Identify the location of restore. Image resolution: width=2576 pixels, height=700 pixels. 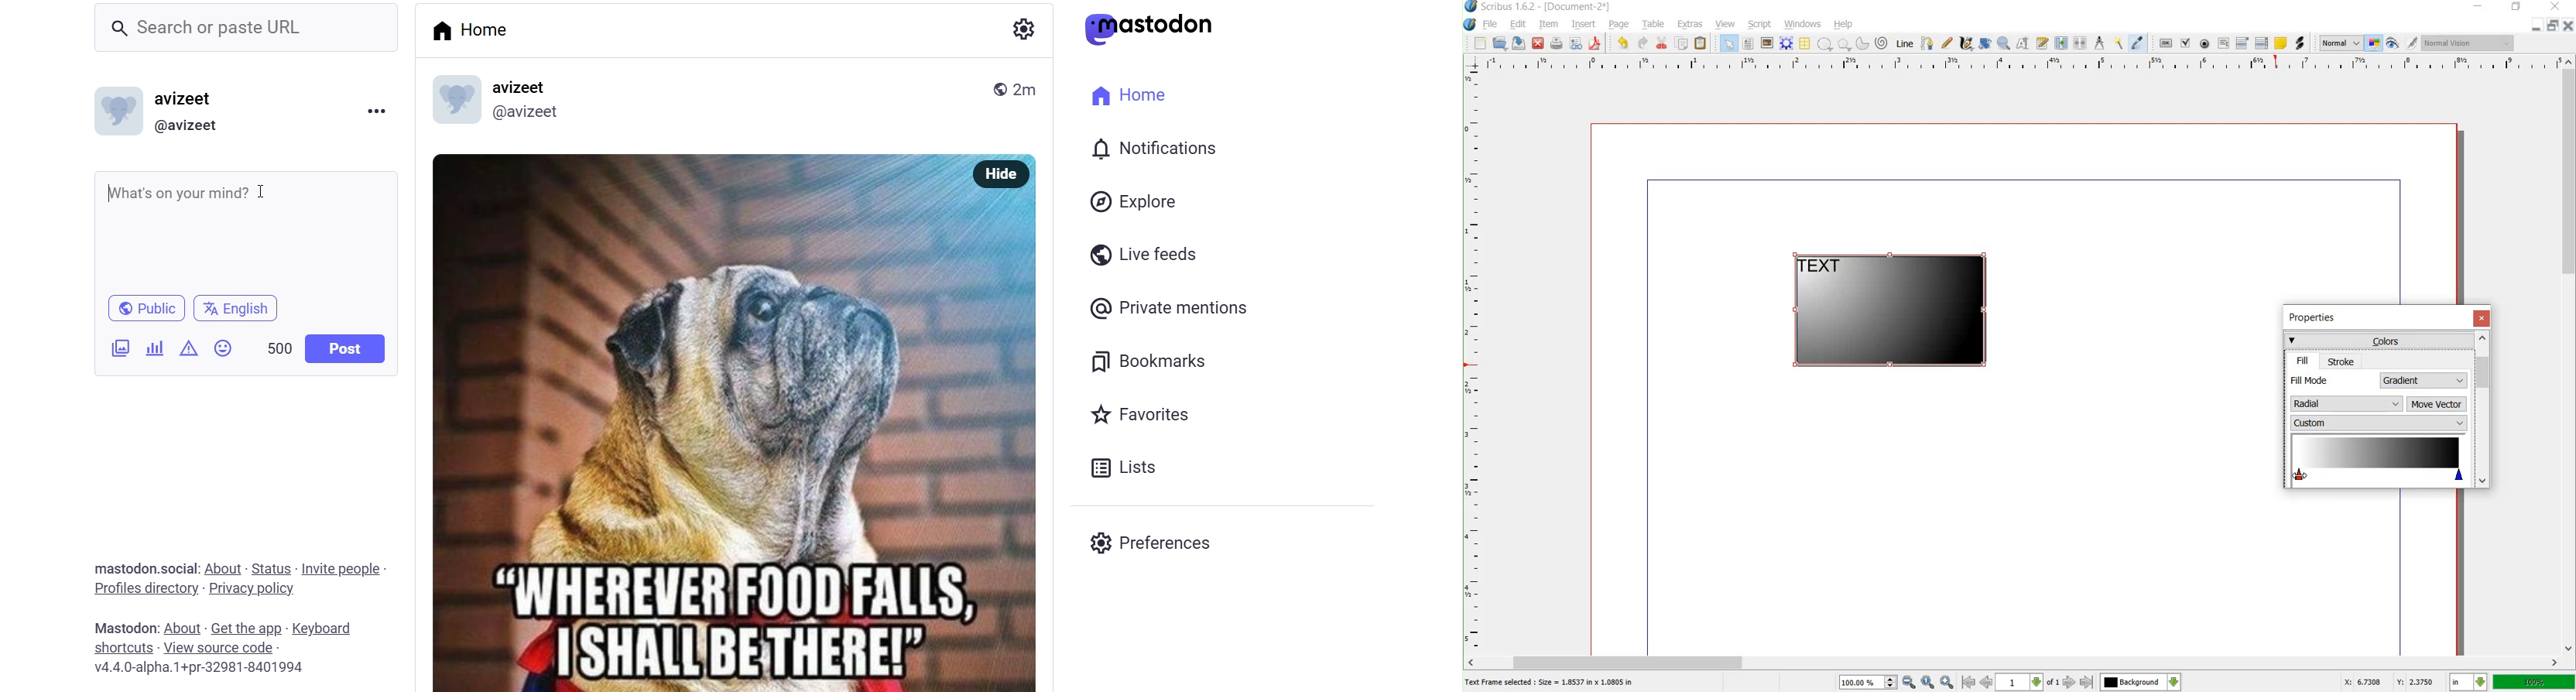
(2553, 27).